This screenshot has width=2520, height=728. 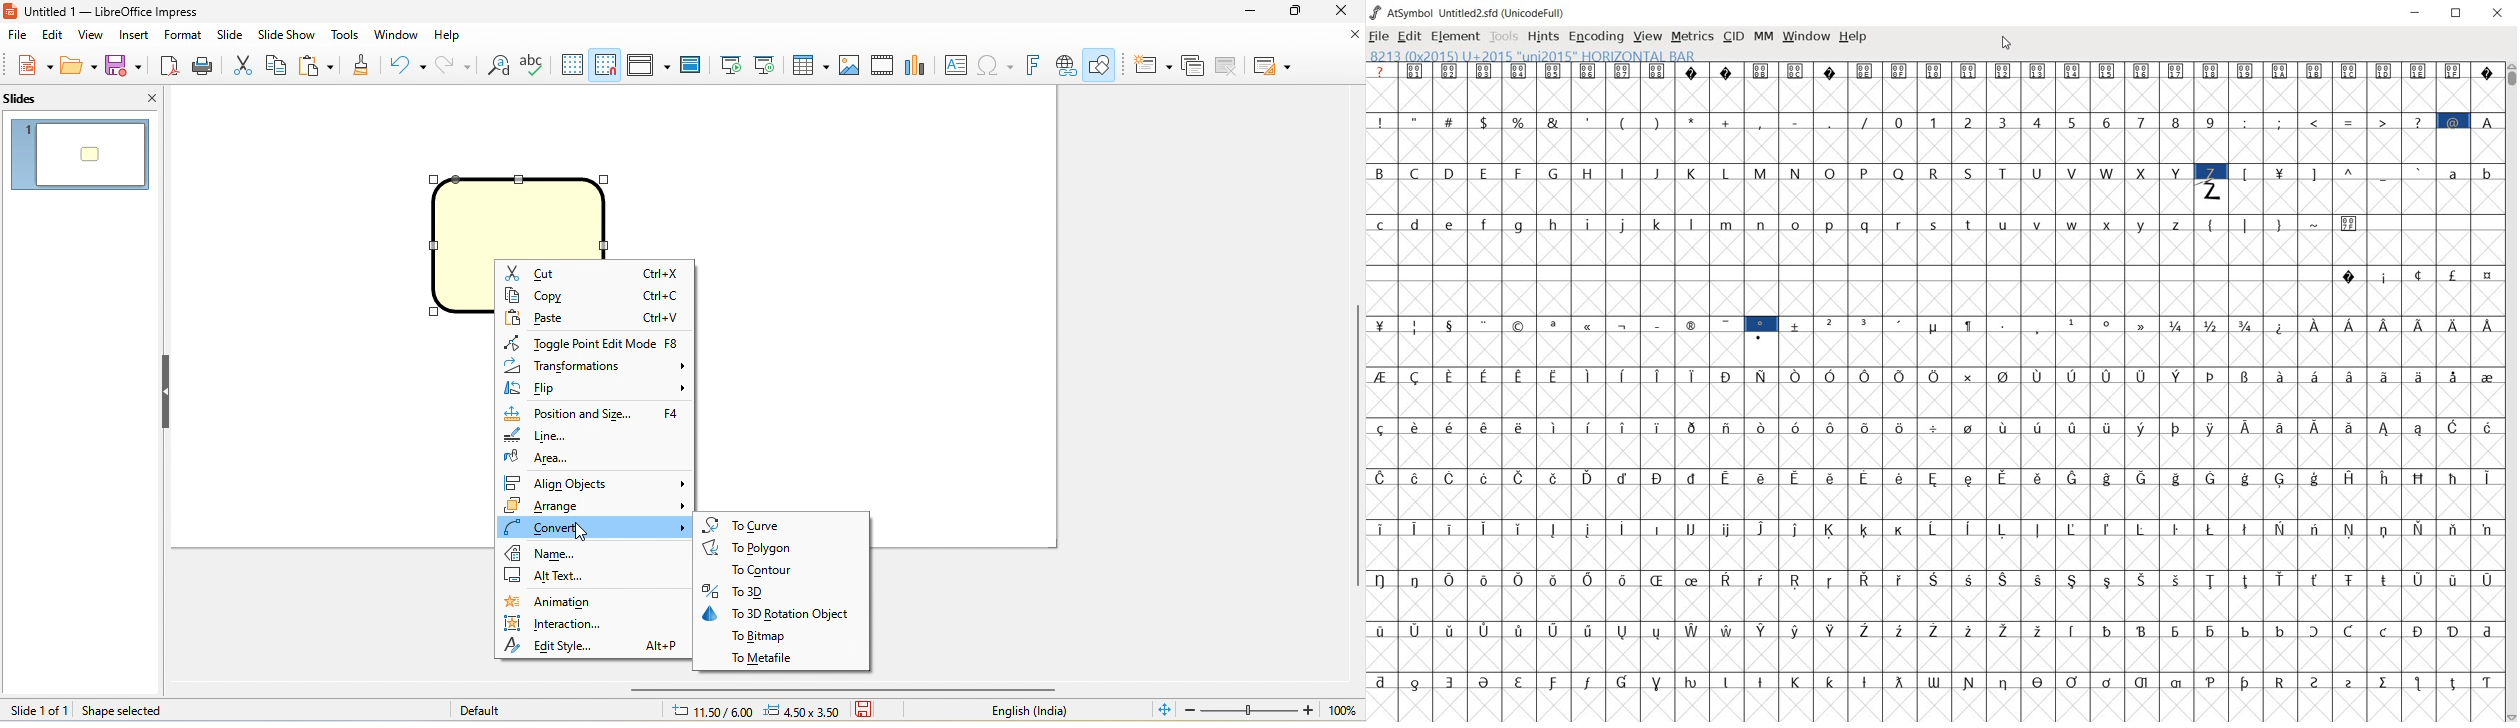 What do you see at coordinates (537, 436) in the screenshot?
I see `line` at bounding box center [537, 436].